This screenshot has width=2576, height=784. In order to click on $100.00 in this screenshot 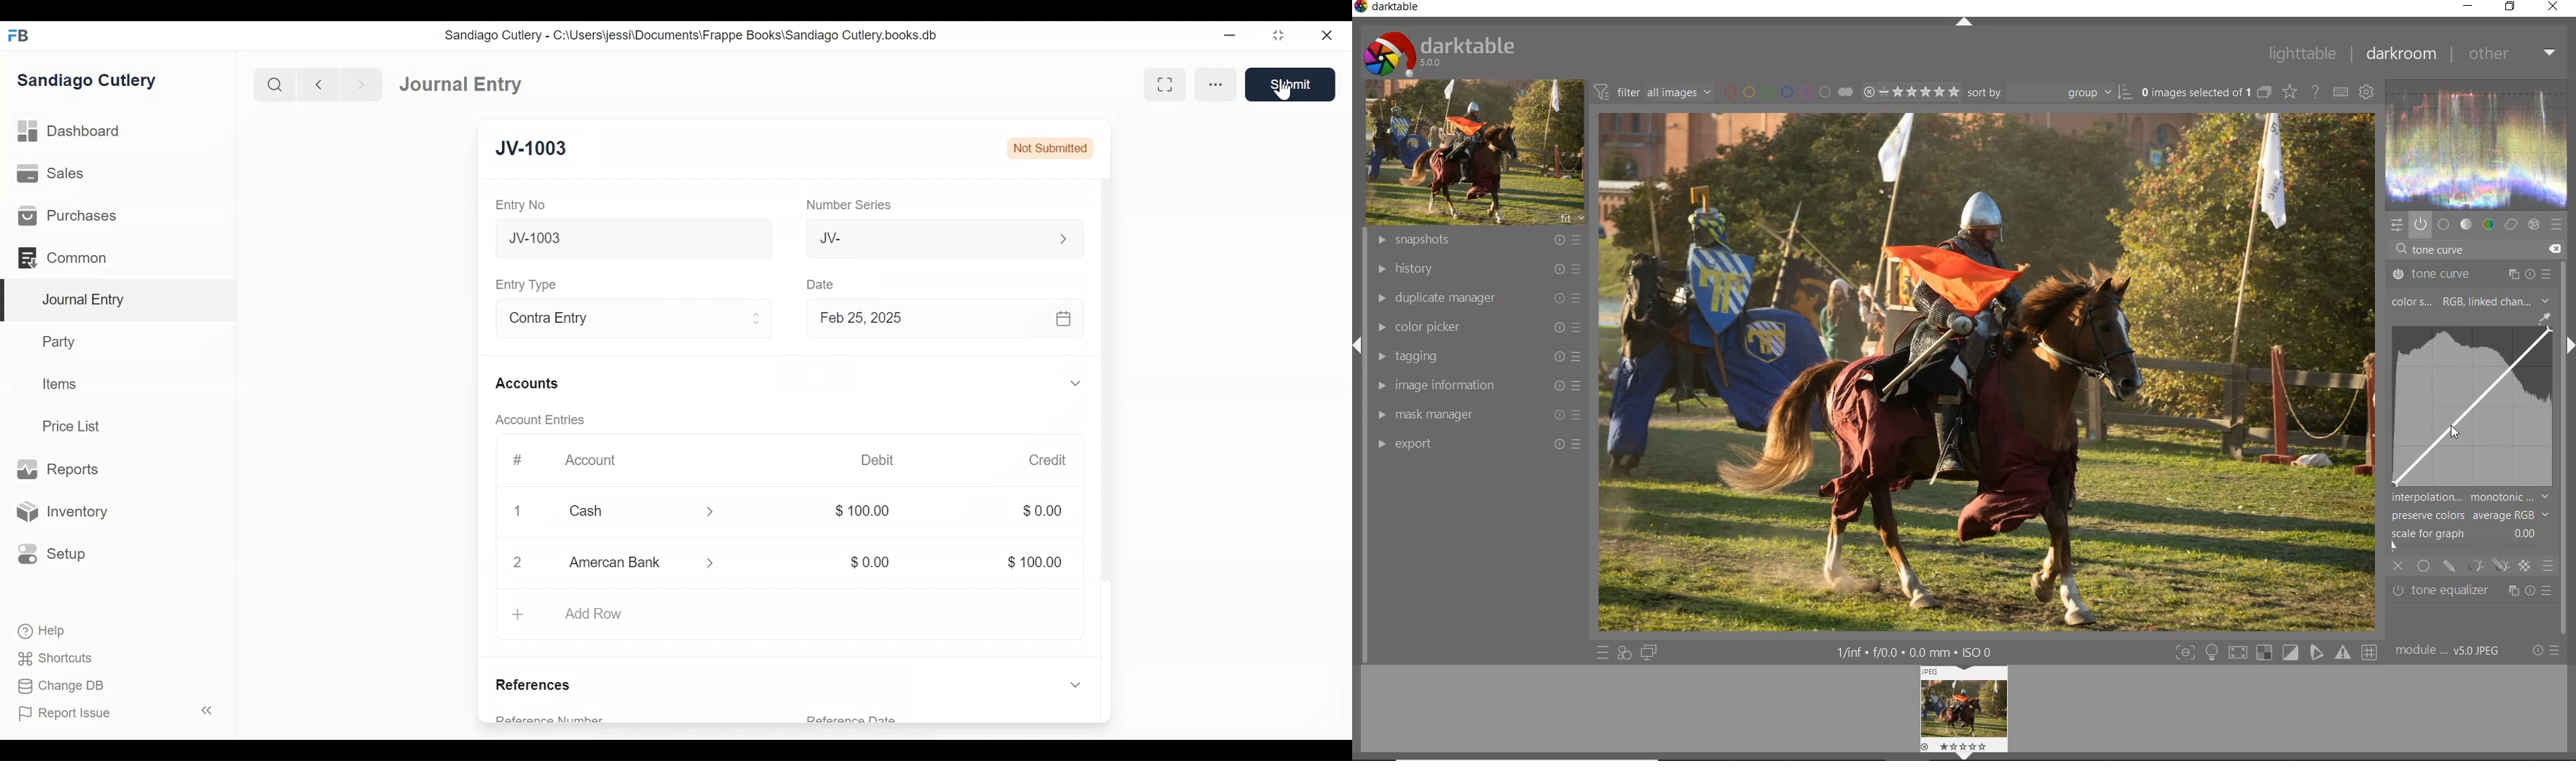, I will do `click(859, 511)`.